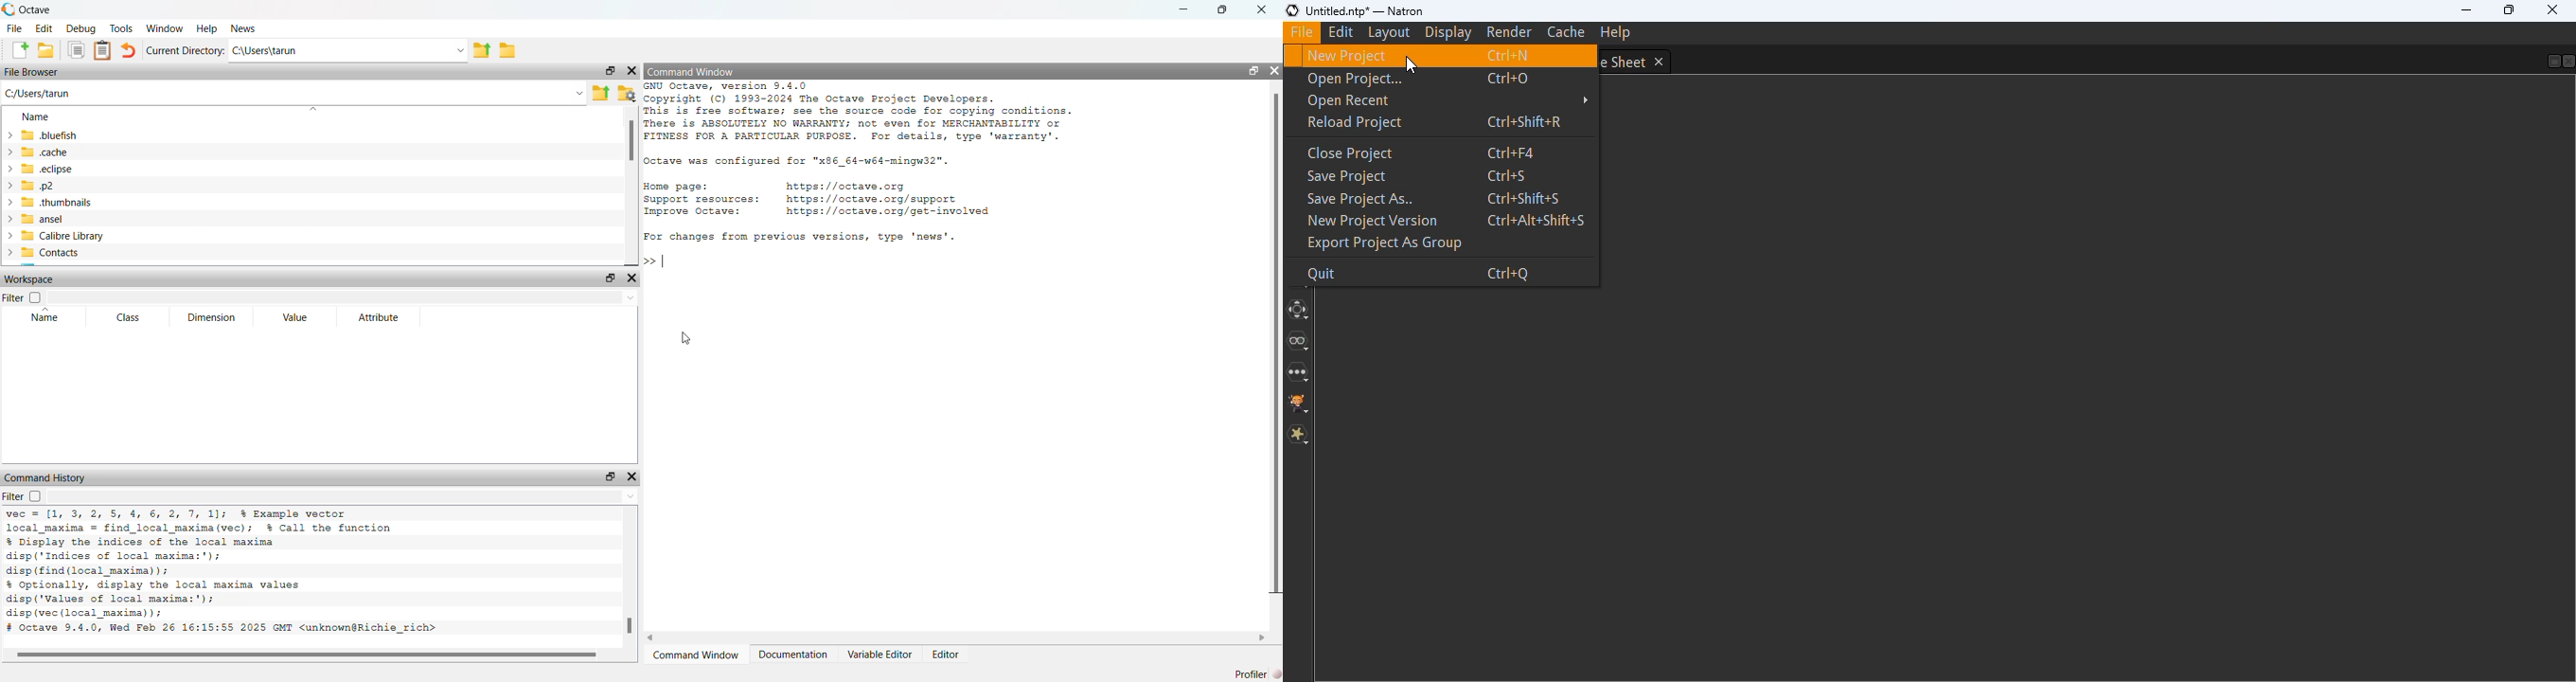  What do you see at coordinates (47, 477) in the screenshot?
I see `Command History` at bounding box center [47, 477].